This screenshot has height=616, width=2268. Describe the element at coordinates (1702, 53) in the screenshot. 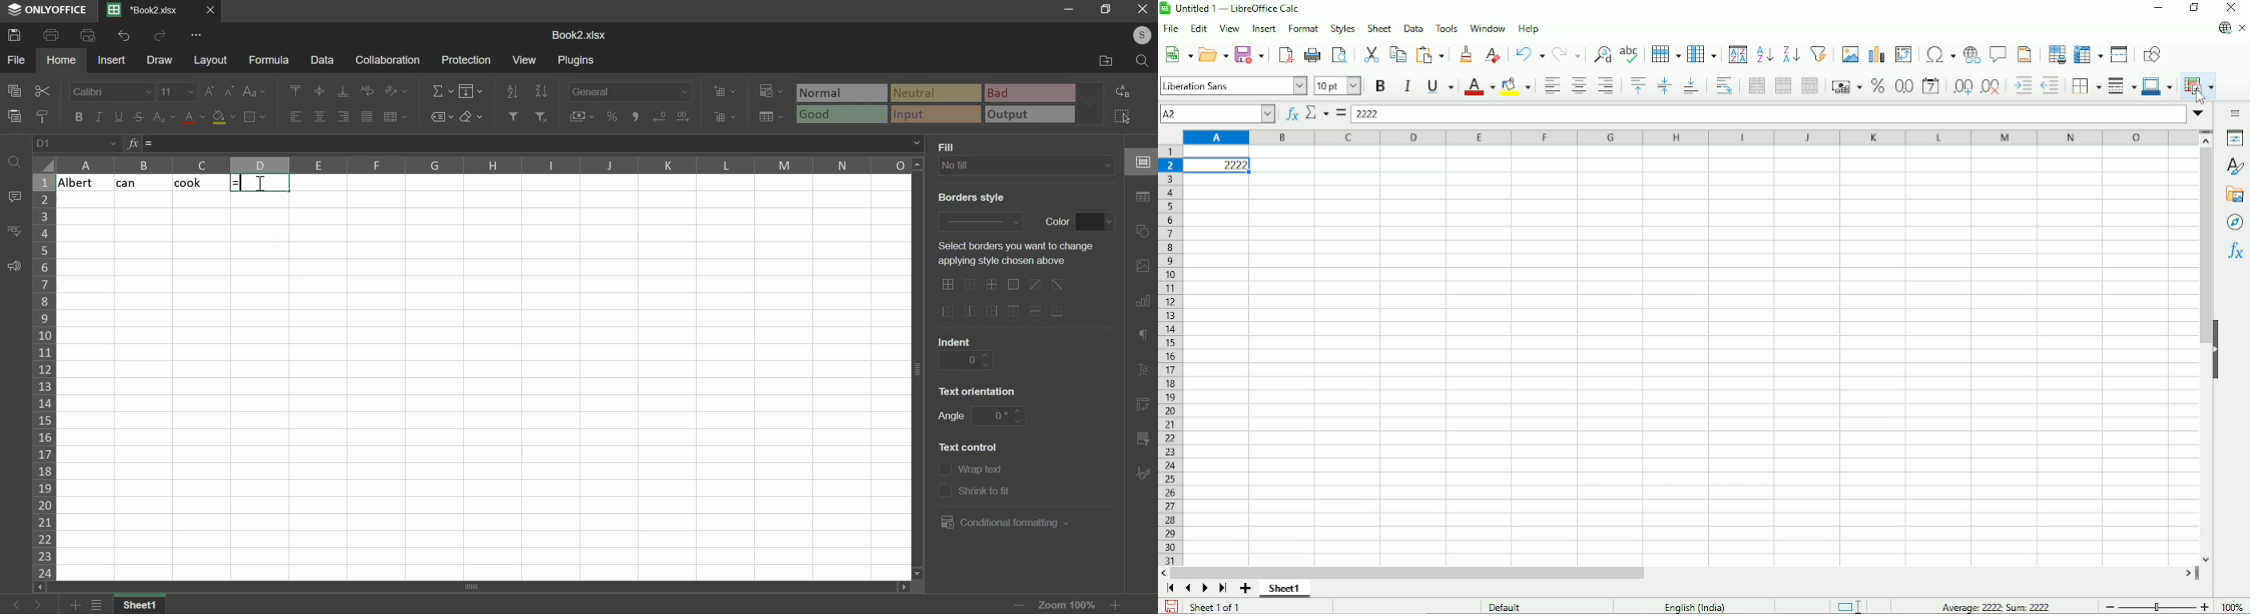

I see `Column` at that location.